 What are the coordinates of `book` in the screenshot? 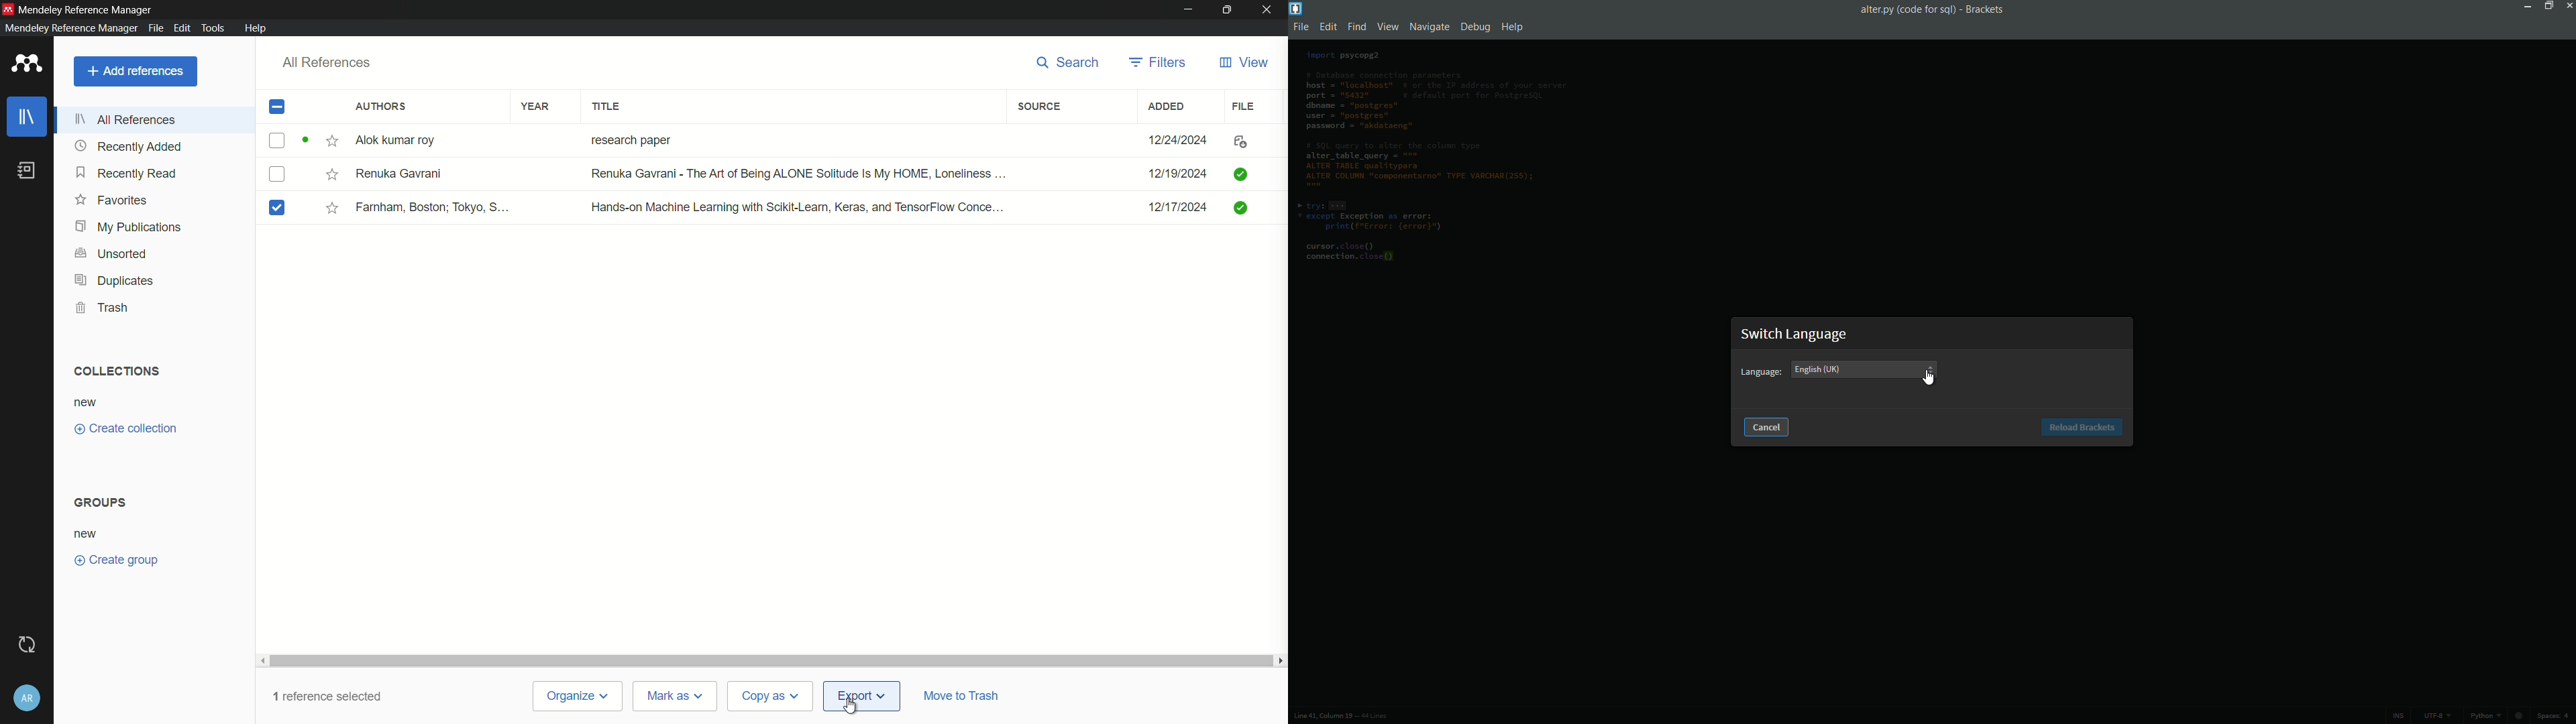 It's located at (27, 170).